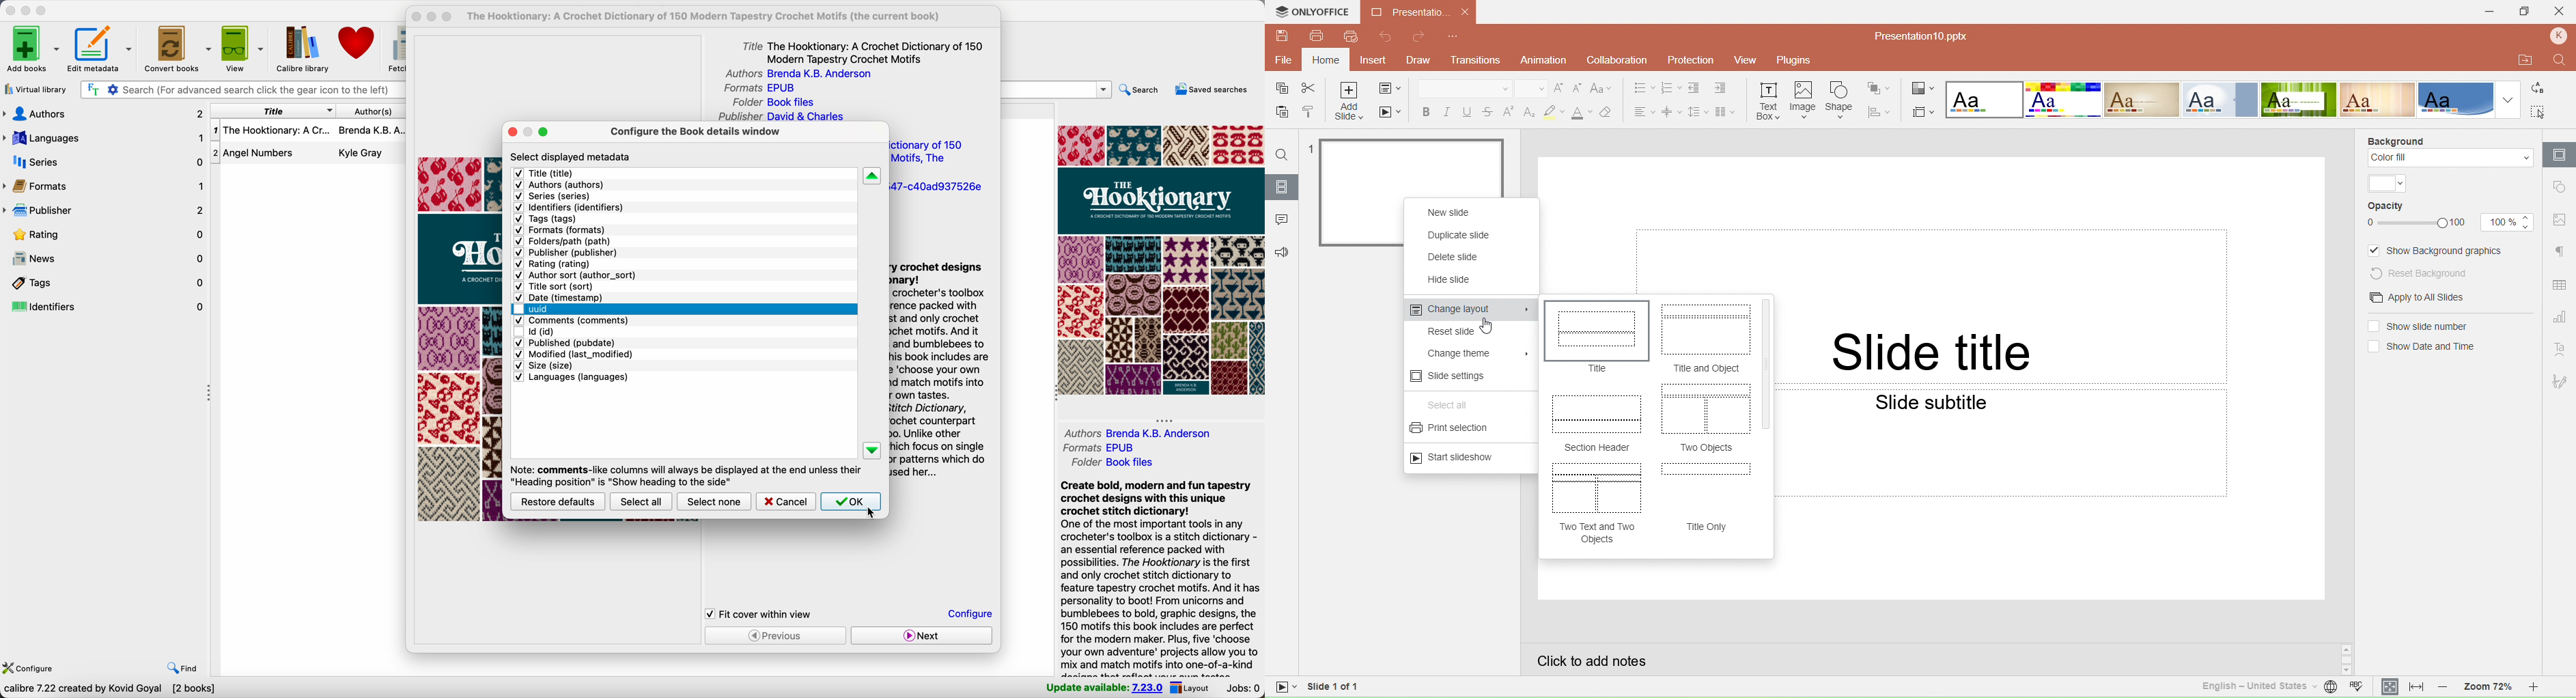 This screenshot has width=2576, height=700. What do you see at coordinates (1479, 61) in the screenshot?
I see `Transitions` at bounding box center [1479, 61].